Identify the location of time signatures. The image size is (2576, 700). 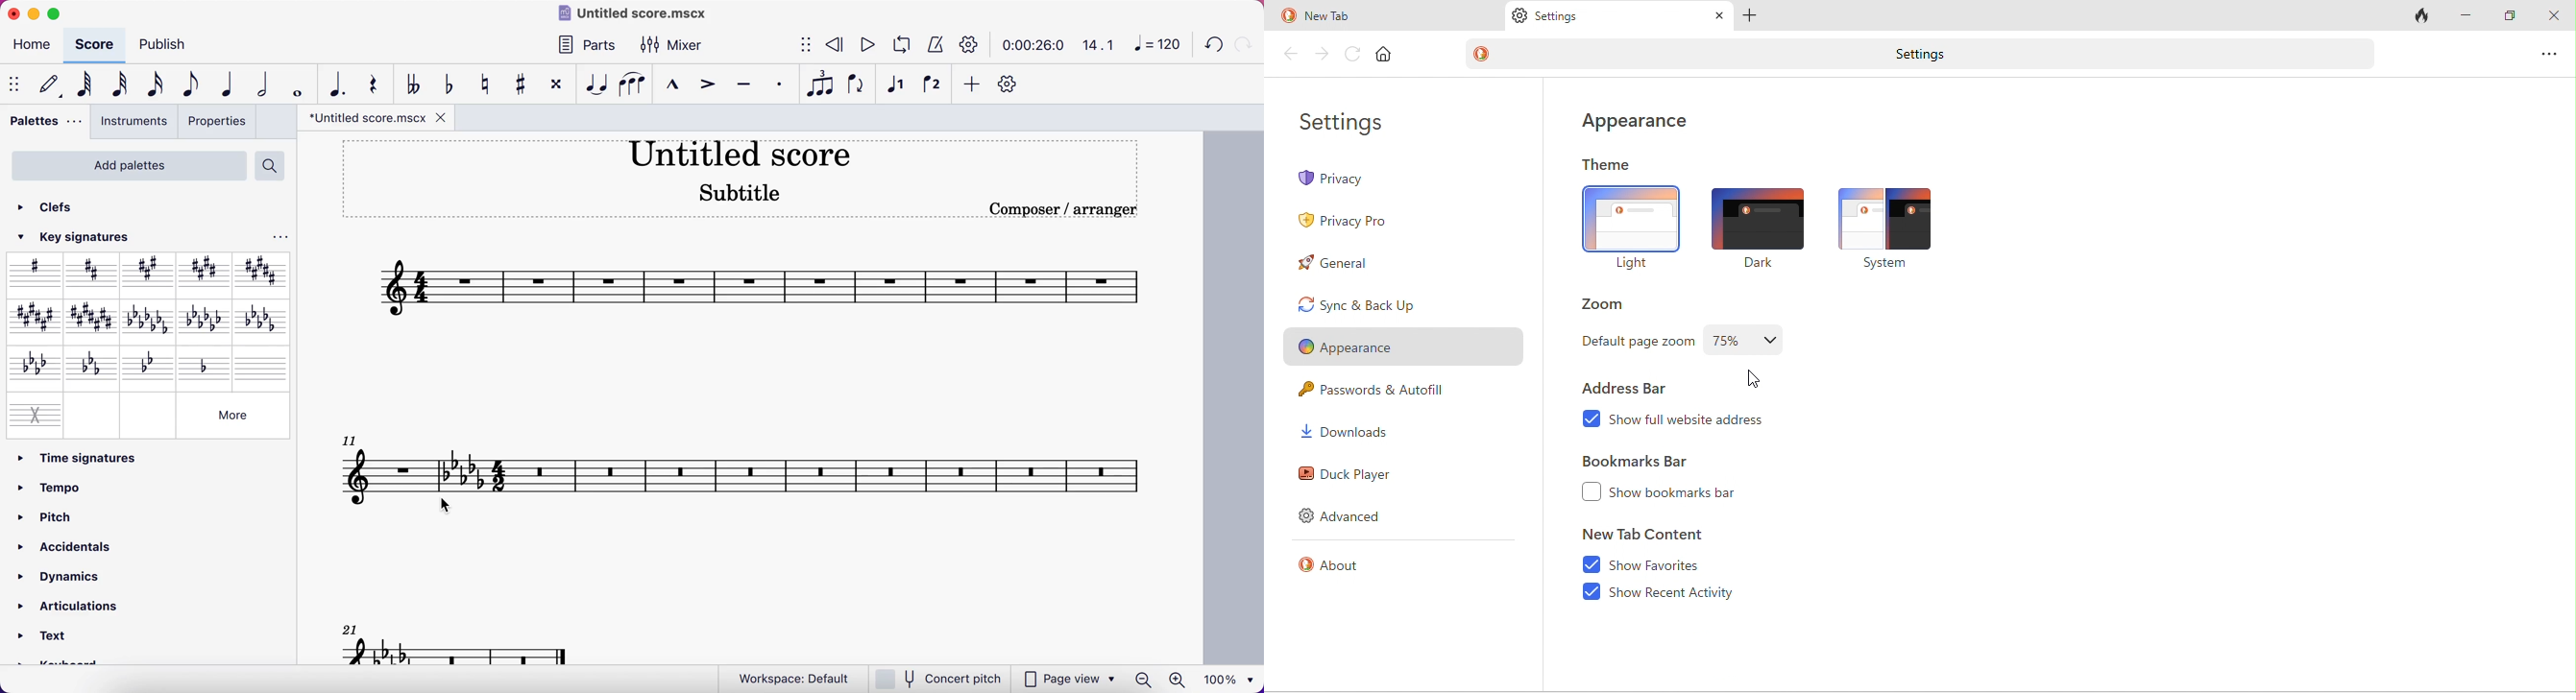
(149, 457).